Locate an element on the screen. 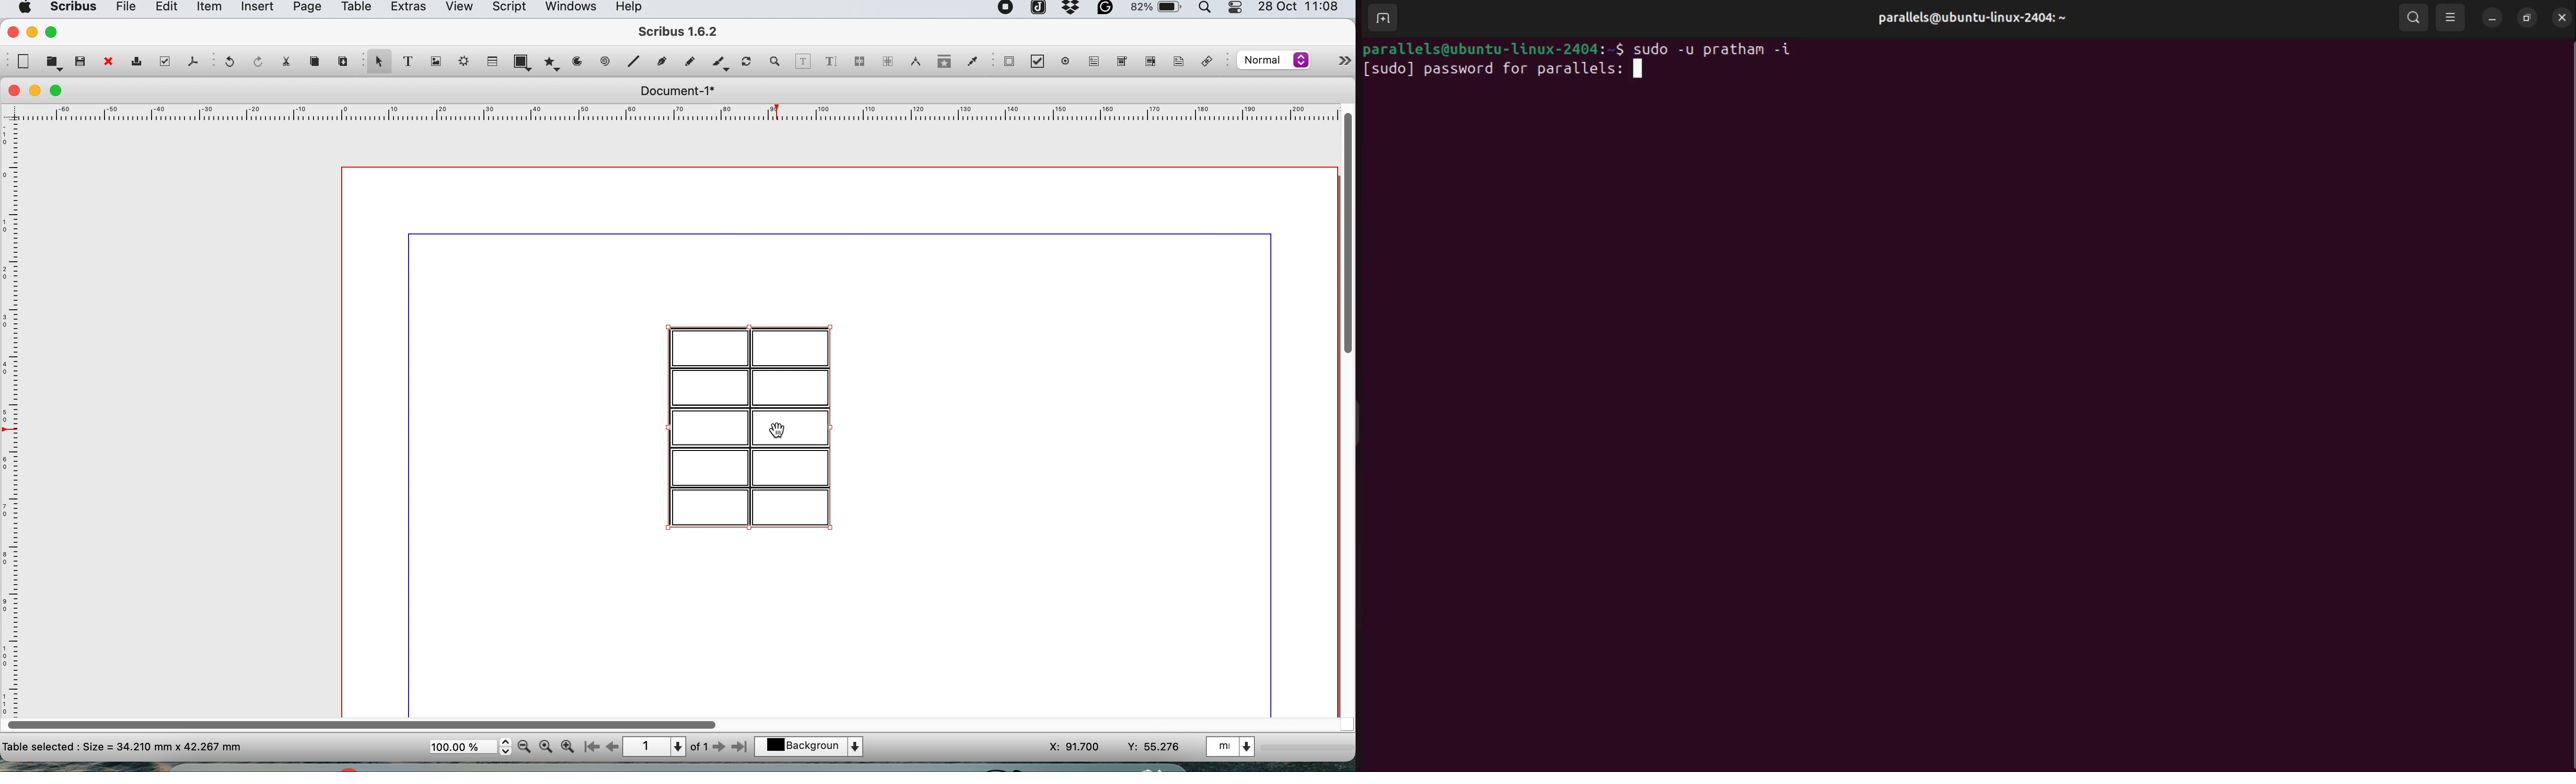 This screenshot has width=2576, height=784. more options is located at coordinates (1333, 63).